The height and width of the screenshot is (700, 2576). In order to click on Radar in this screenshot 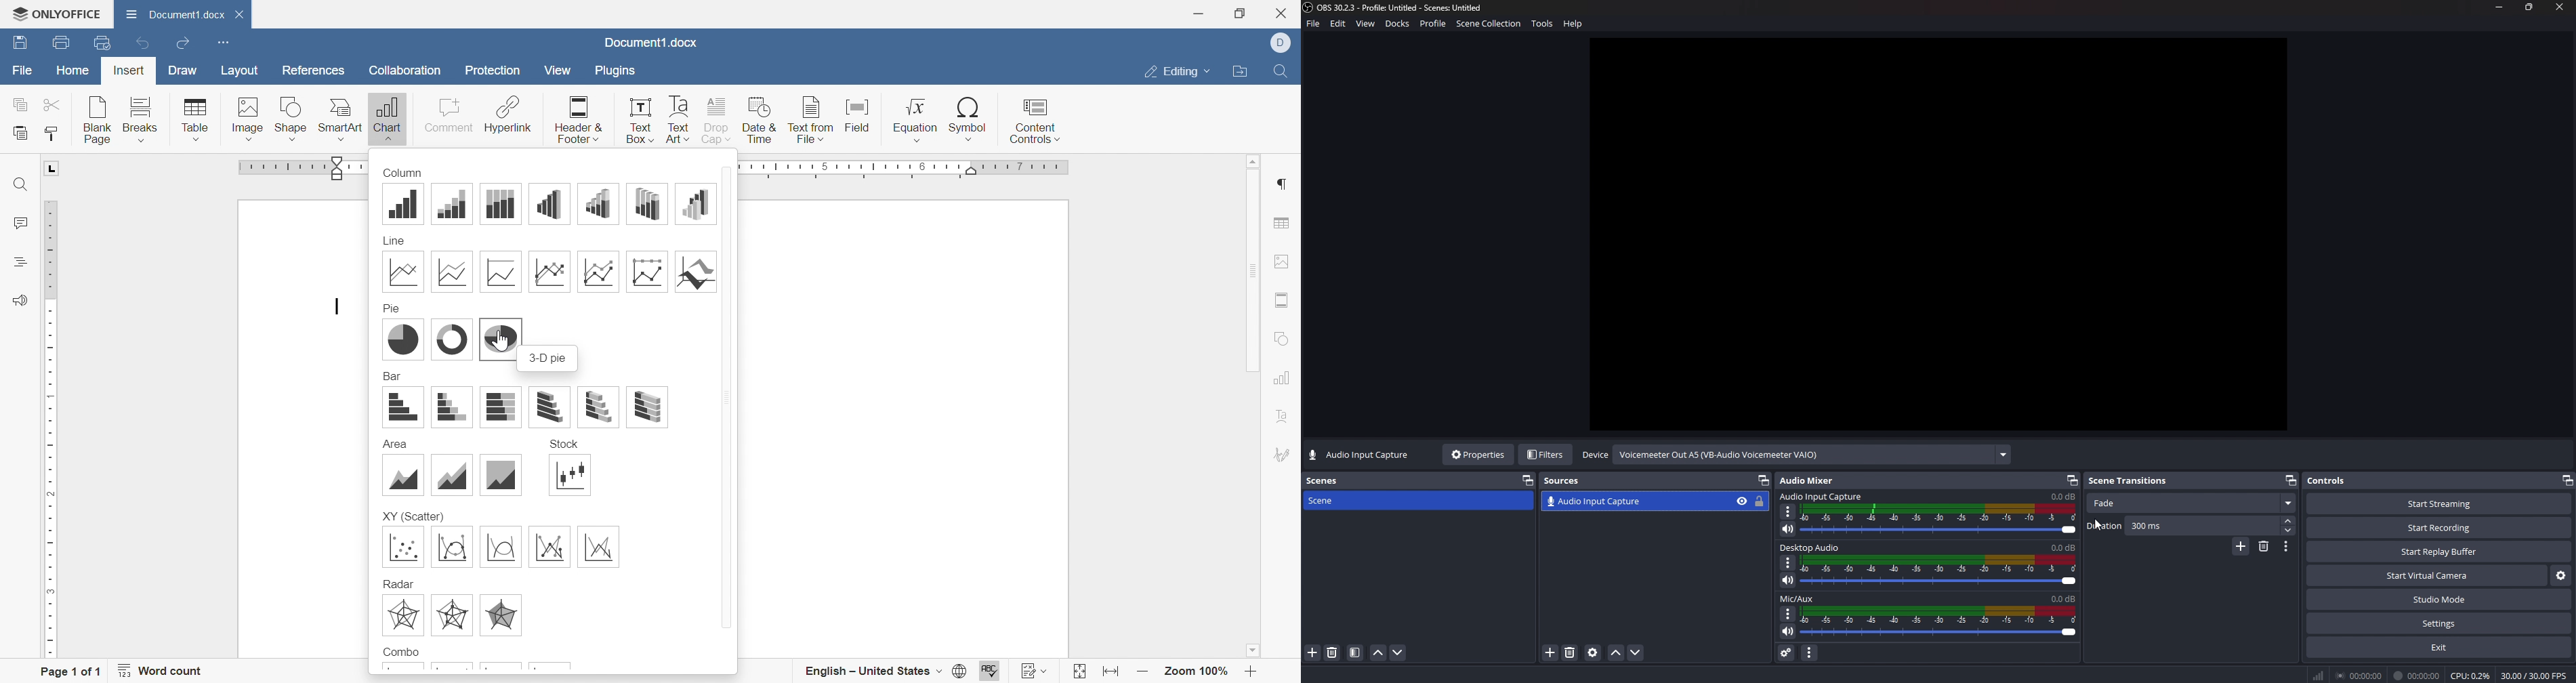, I will do `click(399, 582)`.